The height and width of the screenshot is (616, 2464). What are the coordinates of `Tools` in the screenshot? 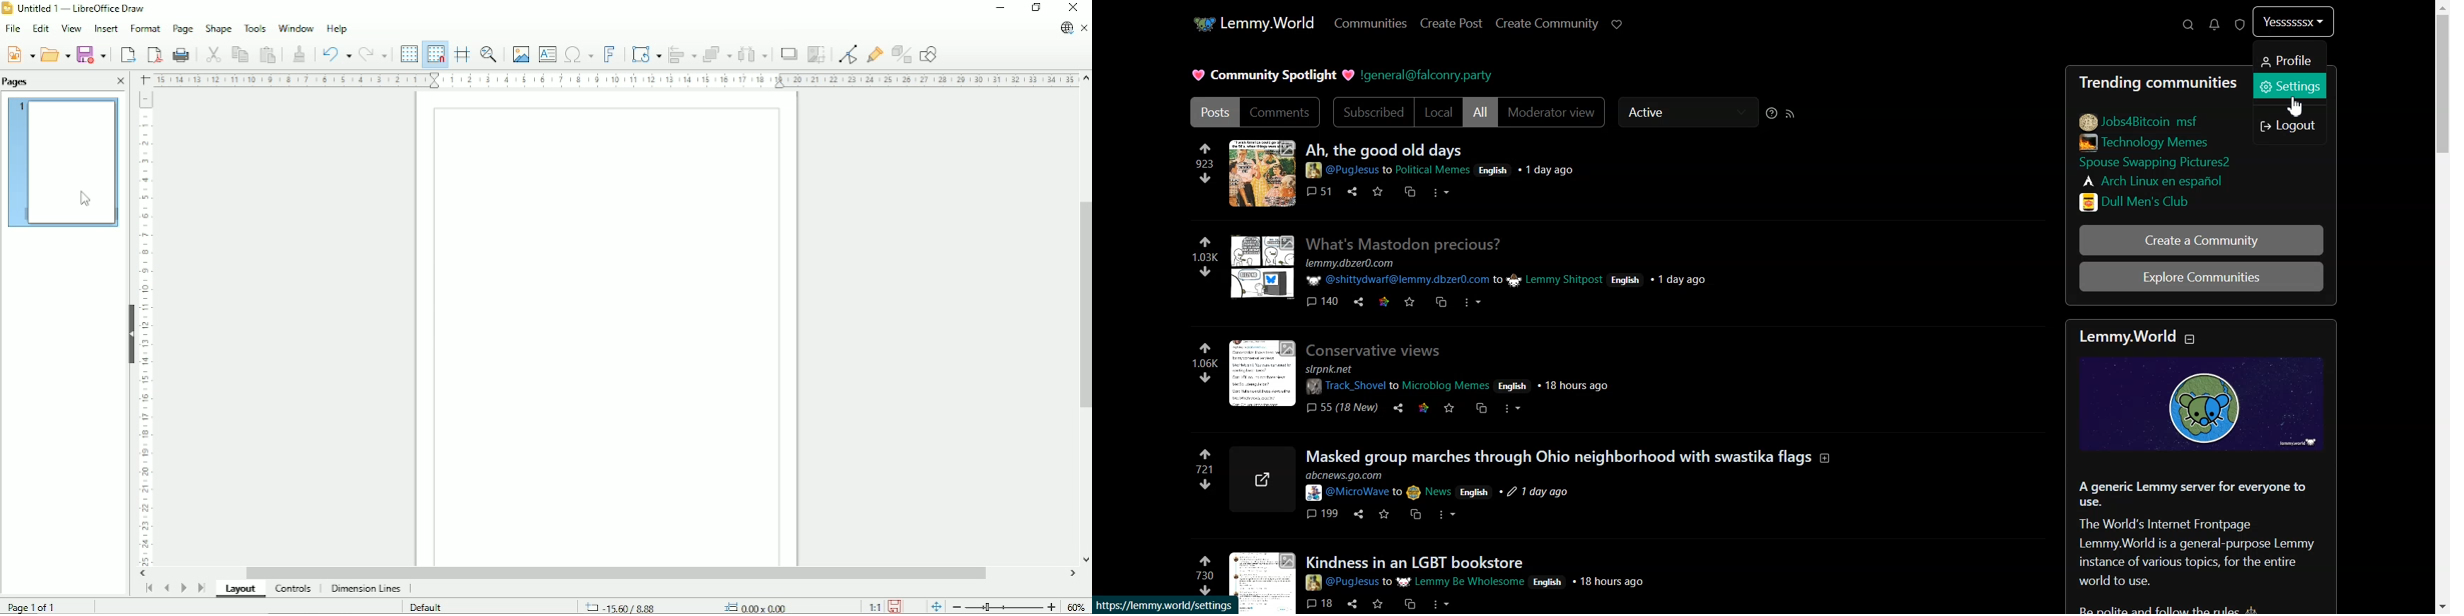 It's located at (255, 27).